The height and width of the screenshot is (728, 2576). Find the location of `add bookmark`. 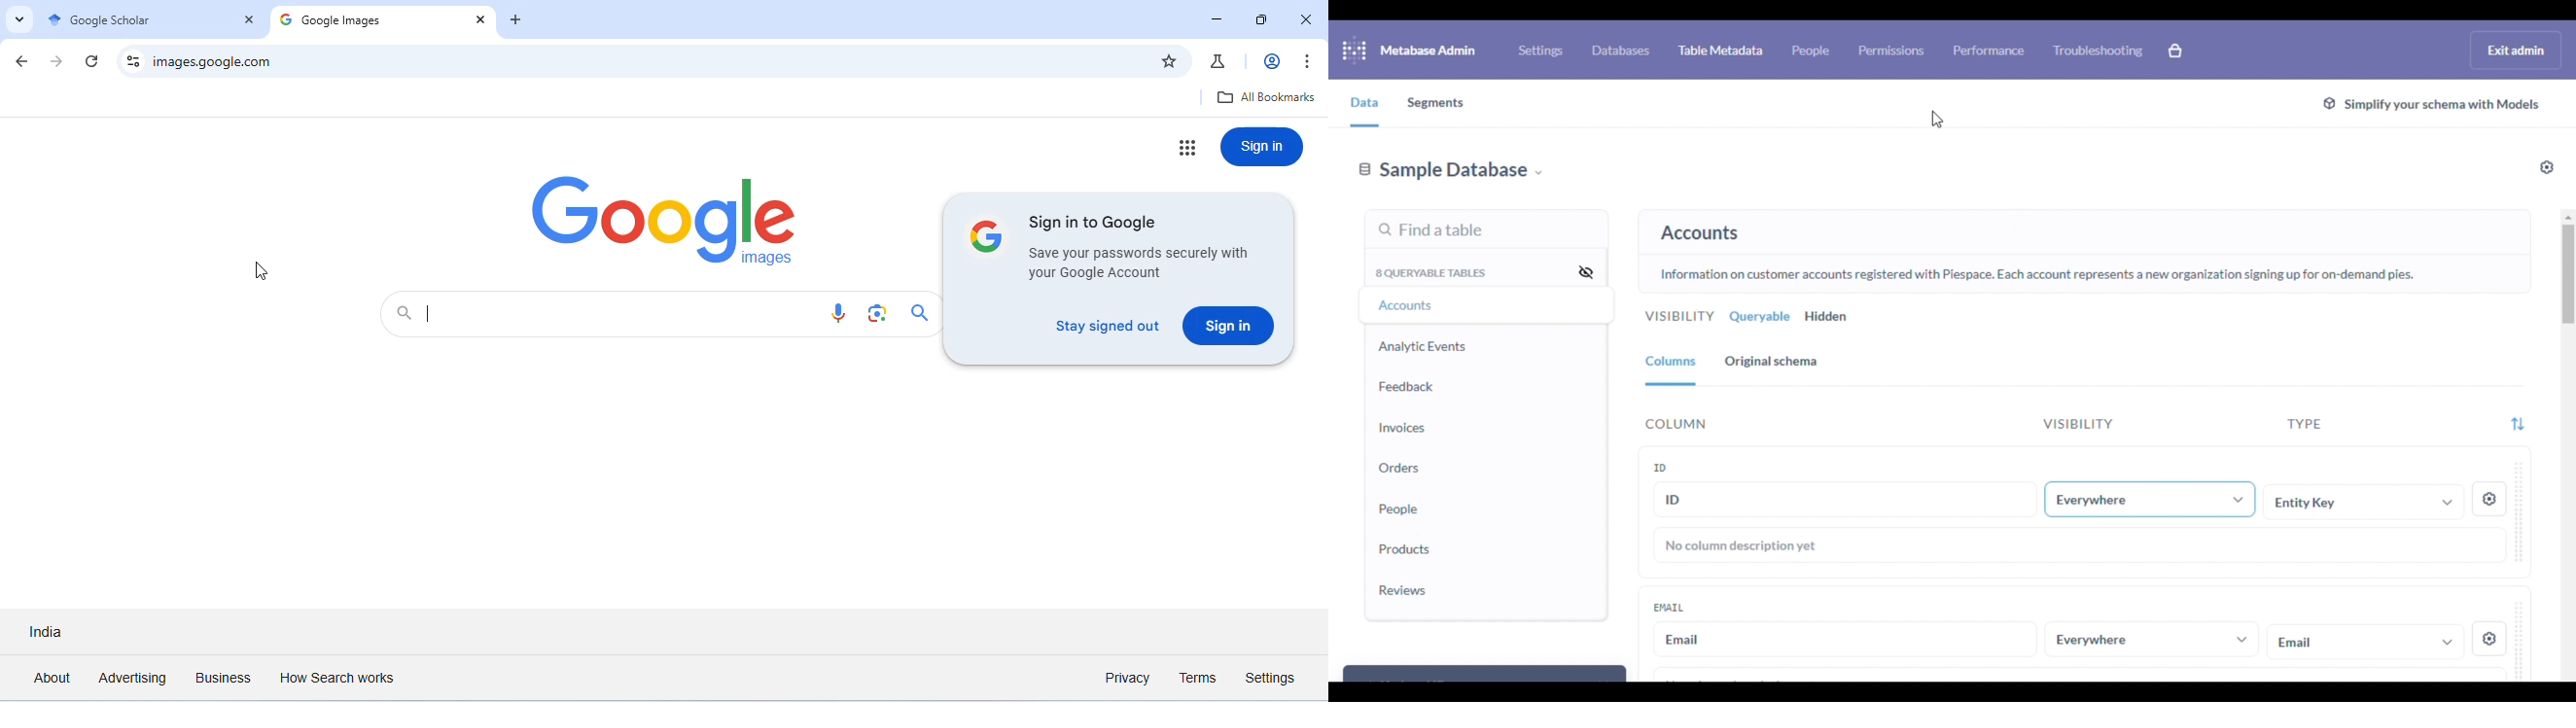

add bookmark is located at coordinates (1169, 59).